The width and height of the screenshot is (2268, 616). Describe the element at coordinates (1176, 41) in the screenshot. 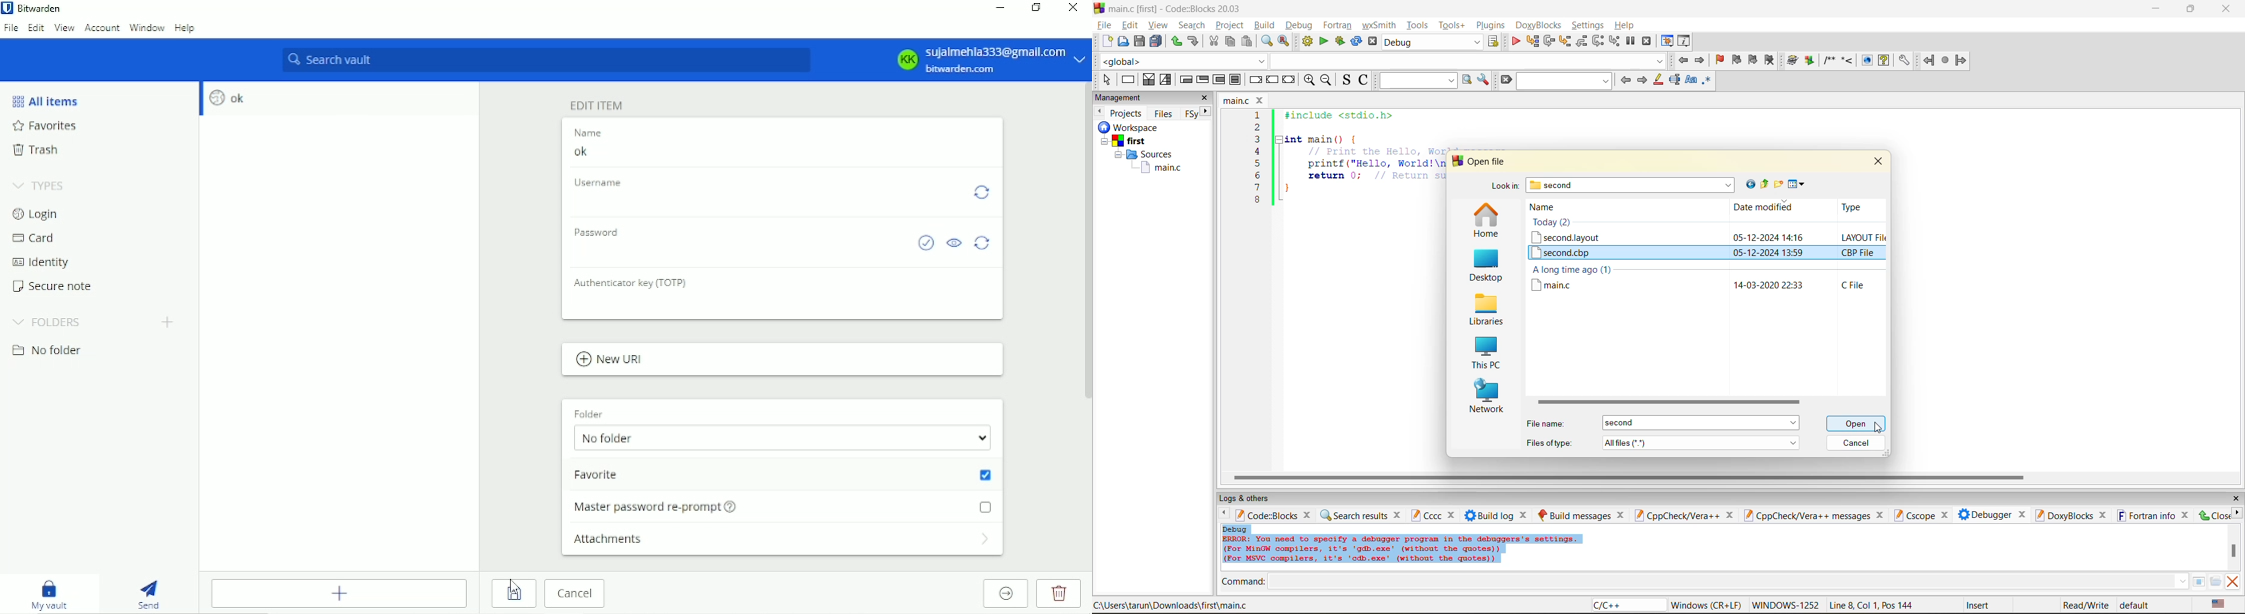

I see `redo` at that location.